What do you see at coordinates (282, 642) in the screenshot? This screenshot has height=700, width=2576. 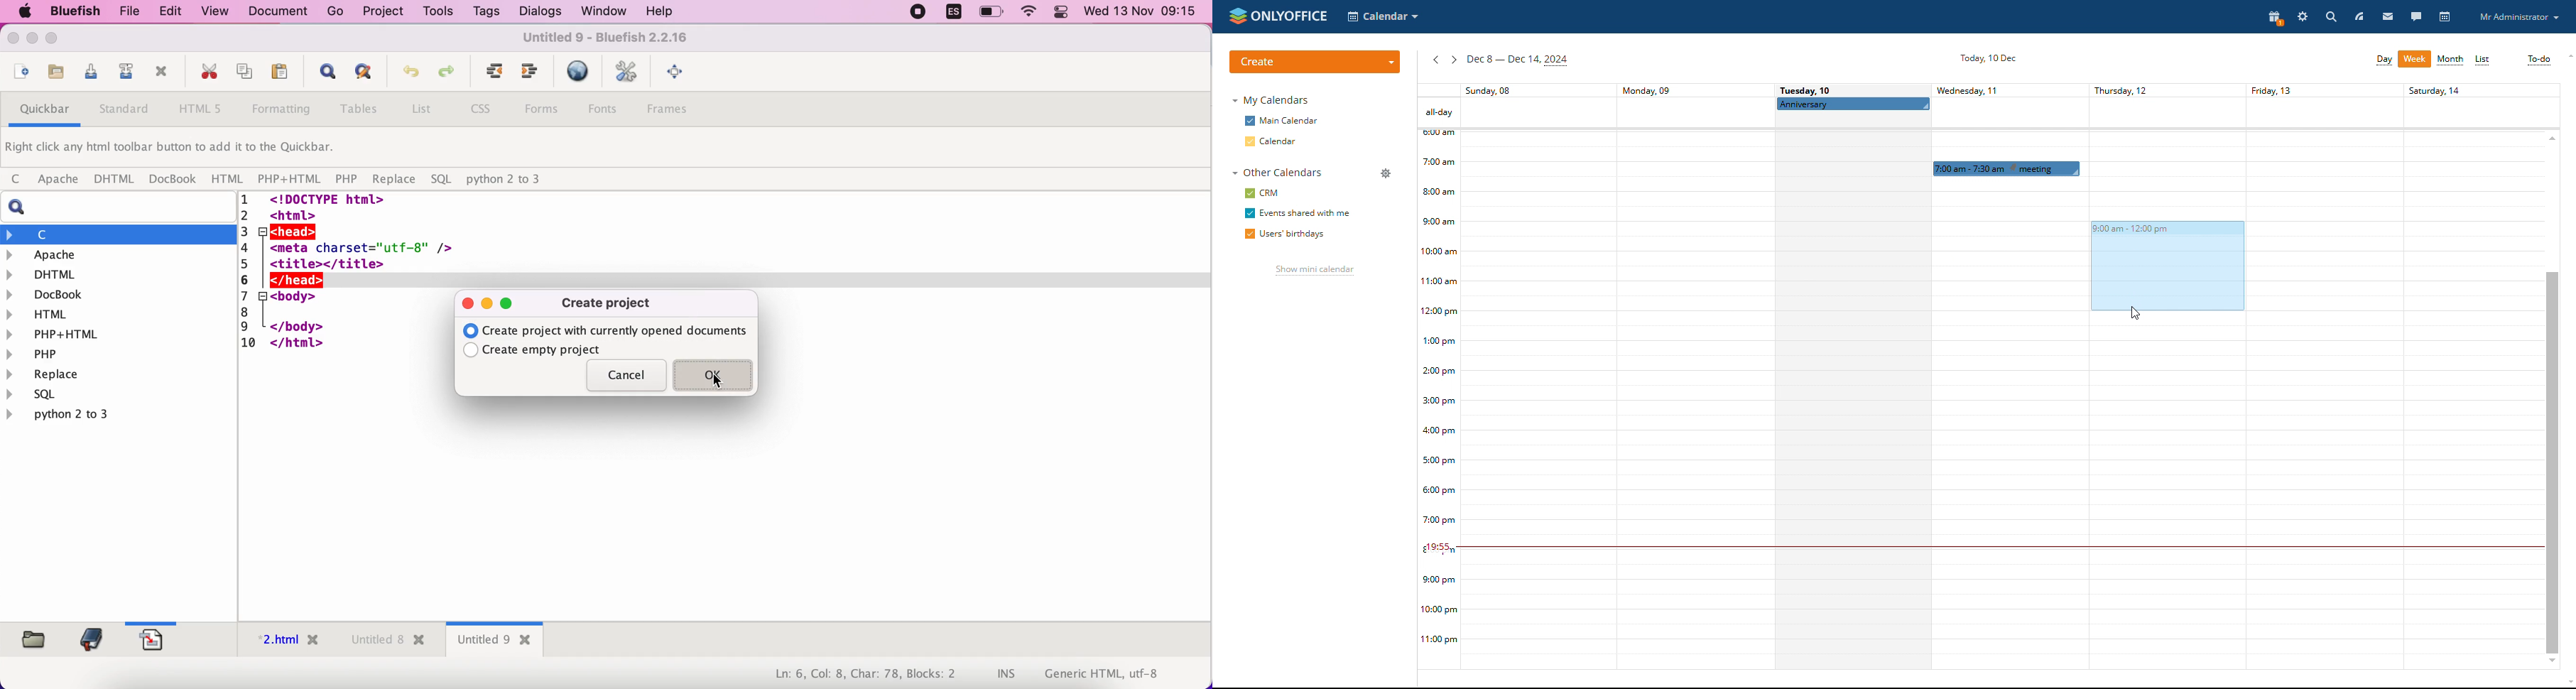 I see `tab` at bounding box center [282, 642].